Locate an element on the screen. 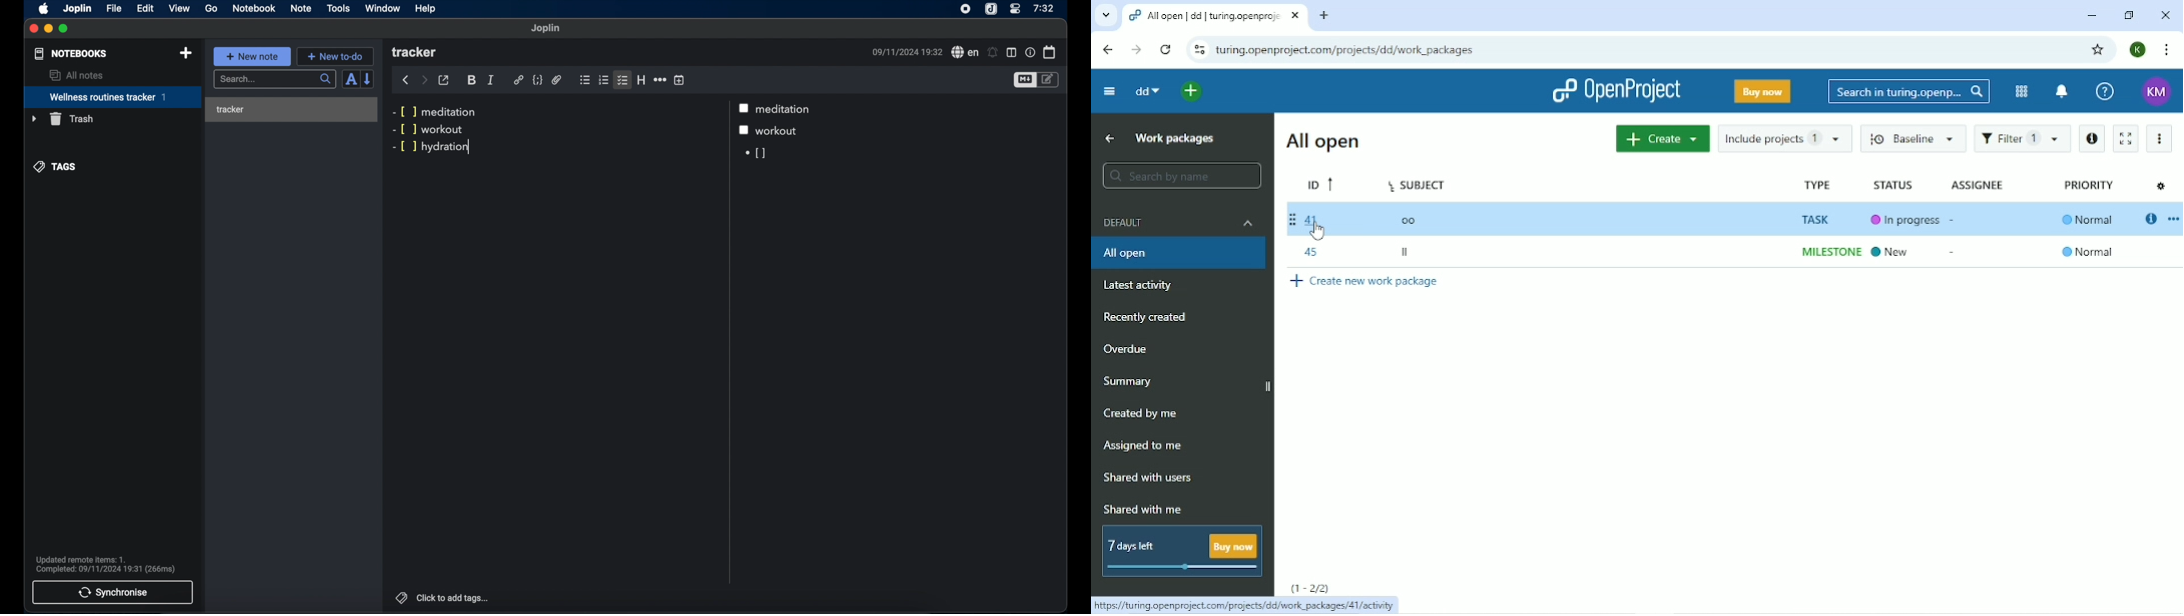  synchronise is located at coordinates (113, 592).